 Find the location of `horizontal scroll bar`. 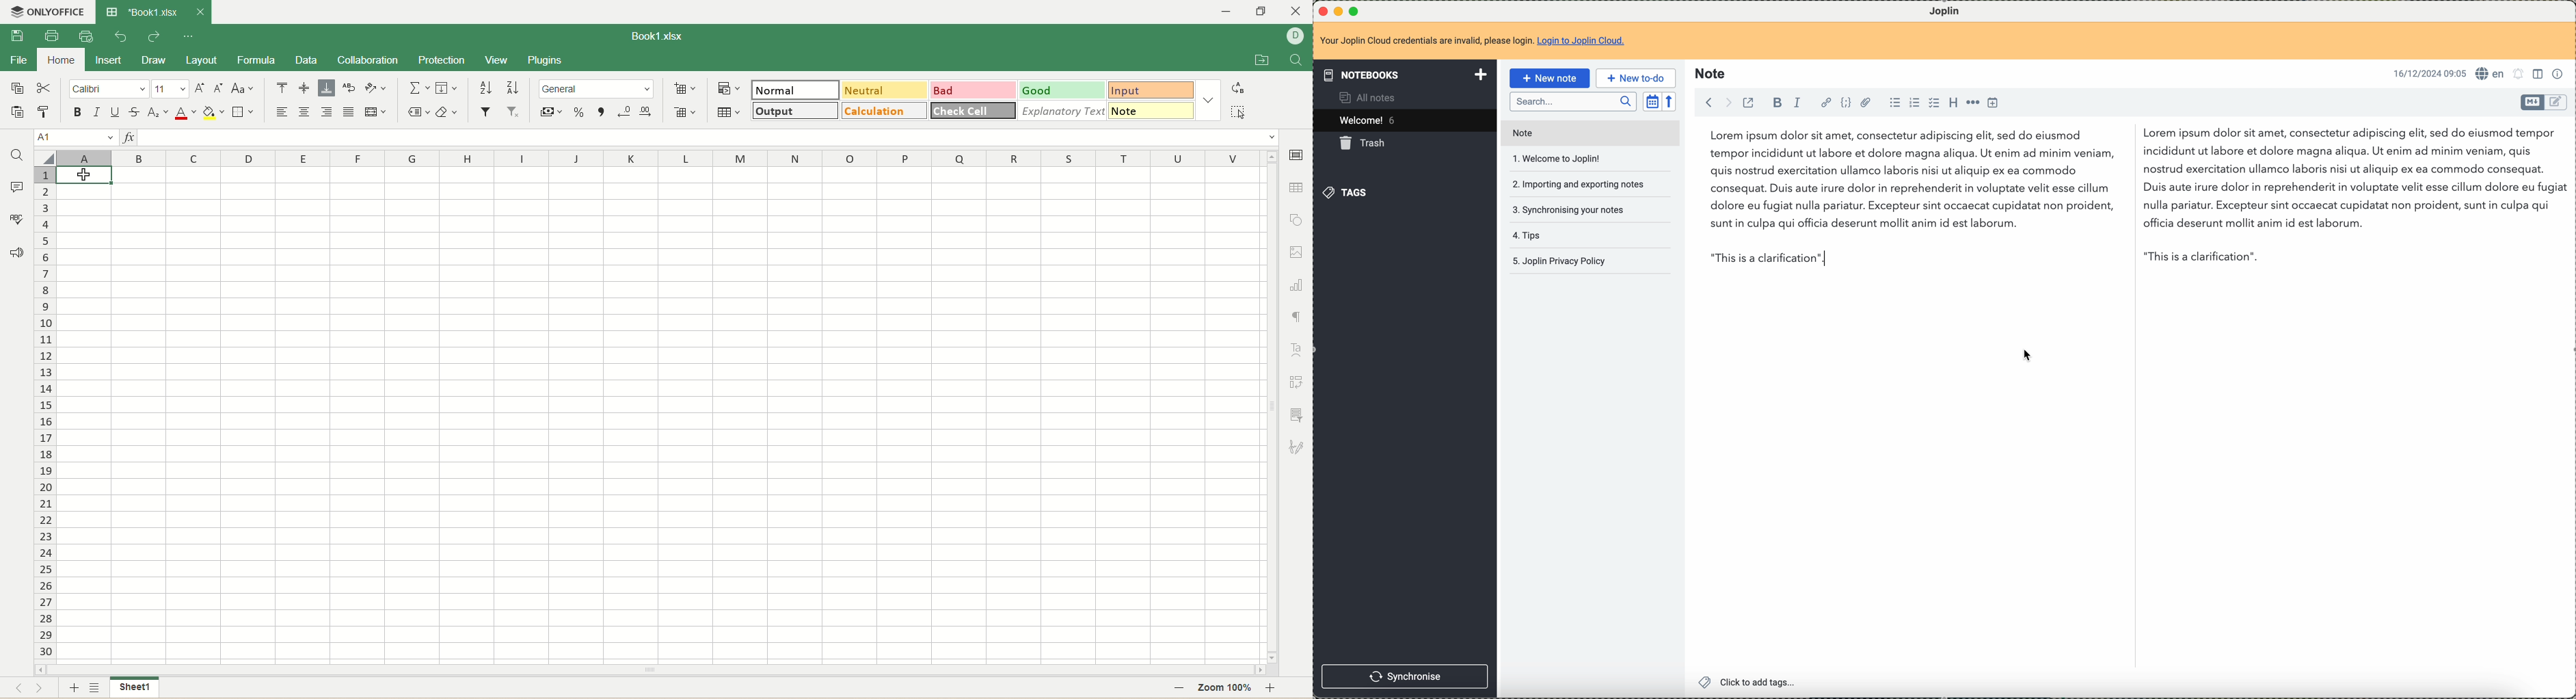

horizontal scroll bar is located at coordinates (651, 670).